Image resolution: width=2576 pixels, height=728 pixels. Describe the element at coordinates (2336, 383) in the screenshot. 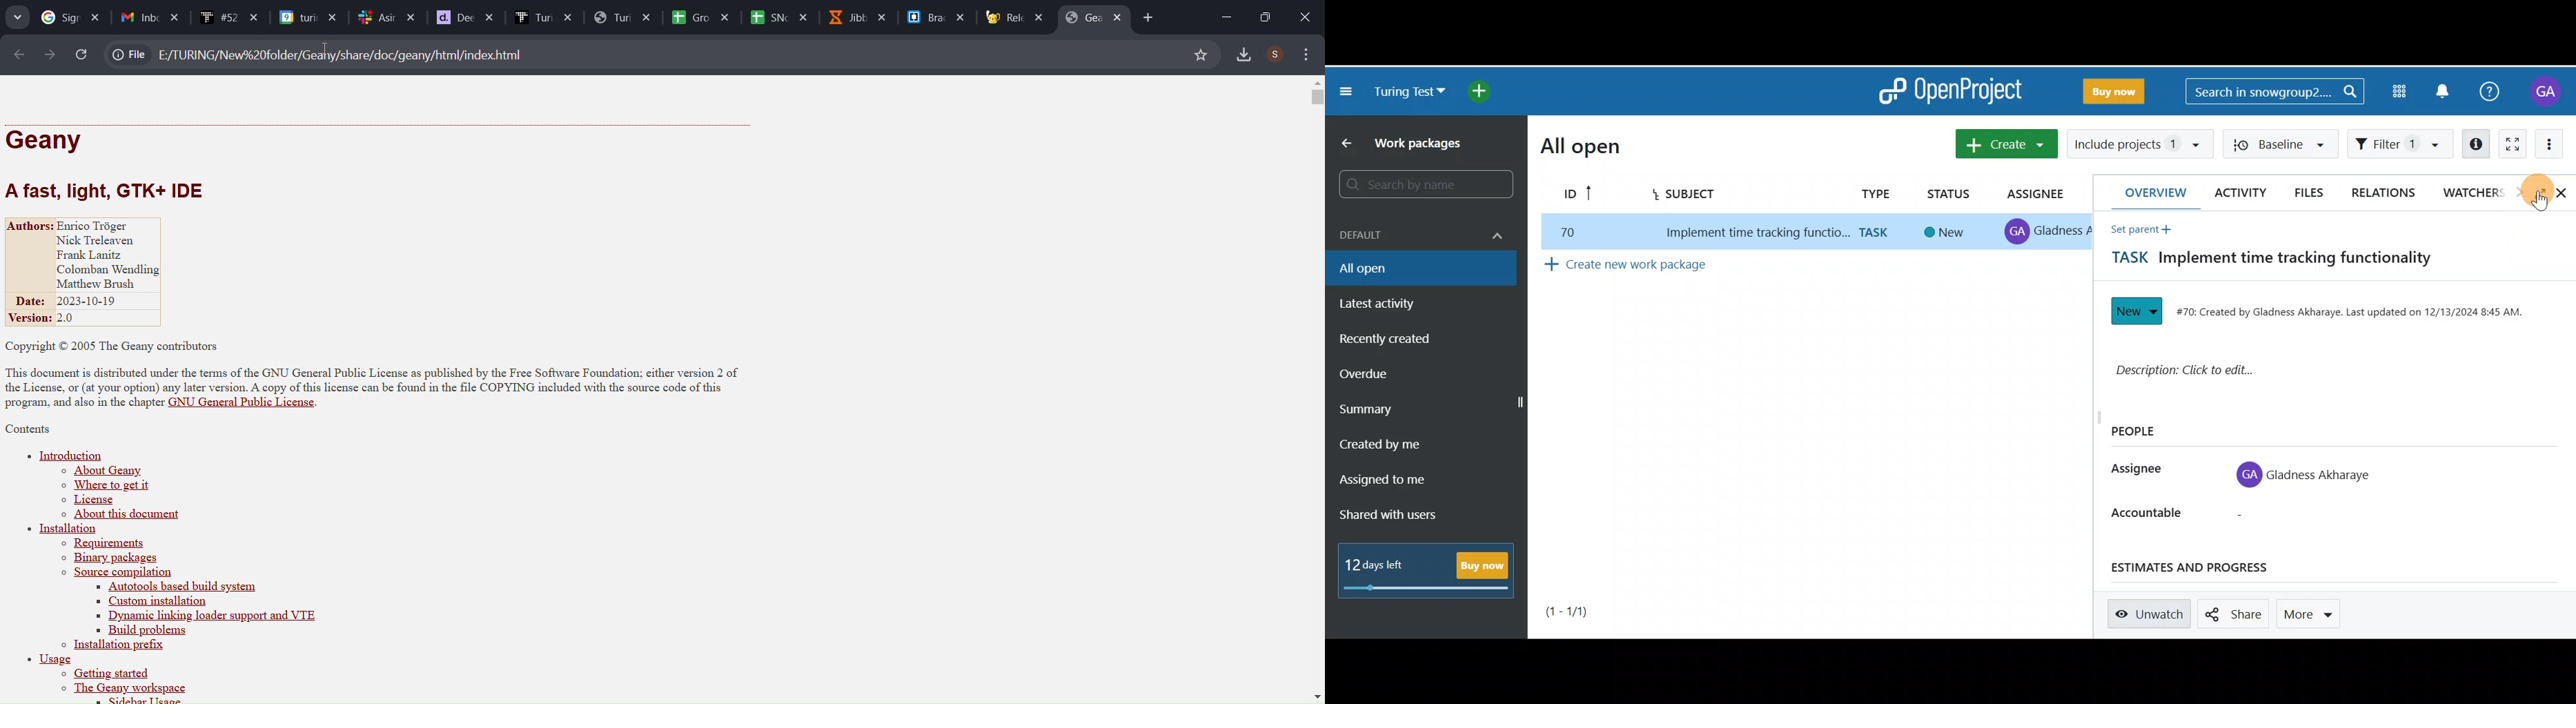

I see `Description: Click to edit...` at that location.